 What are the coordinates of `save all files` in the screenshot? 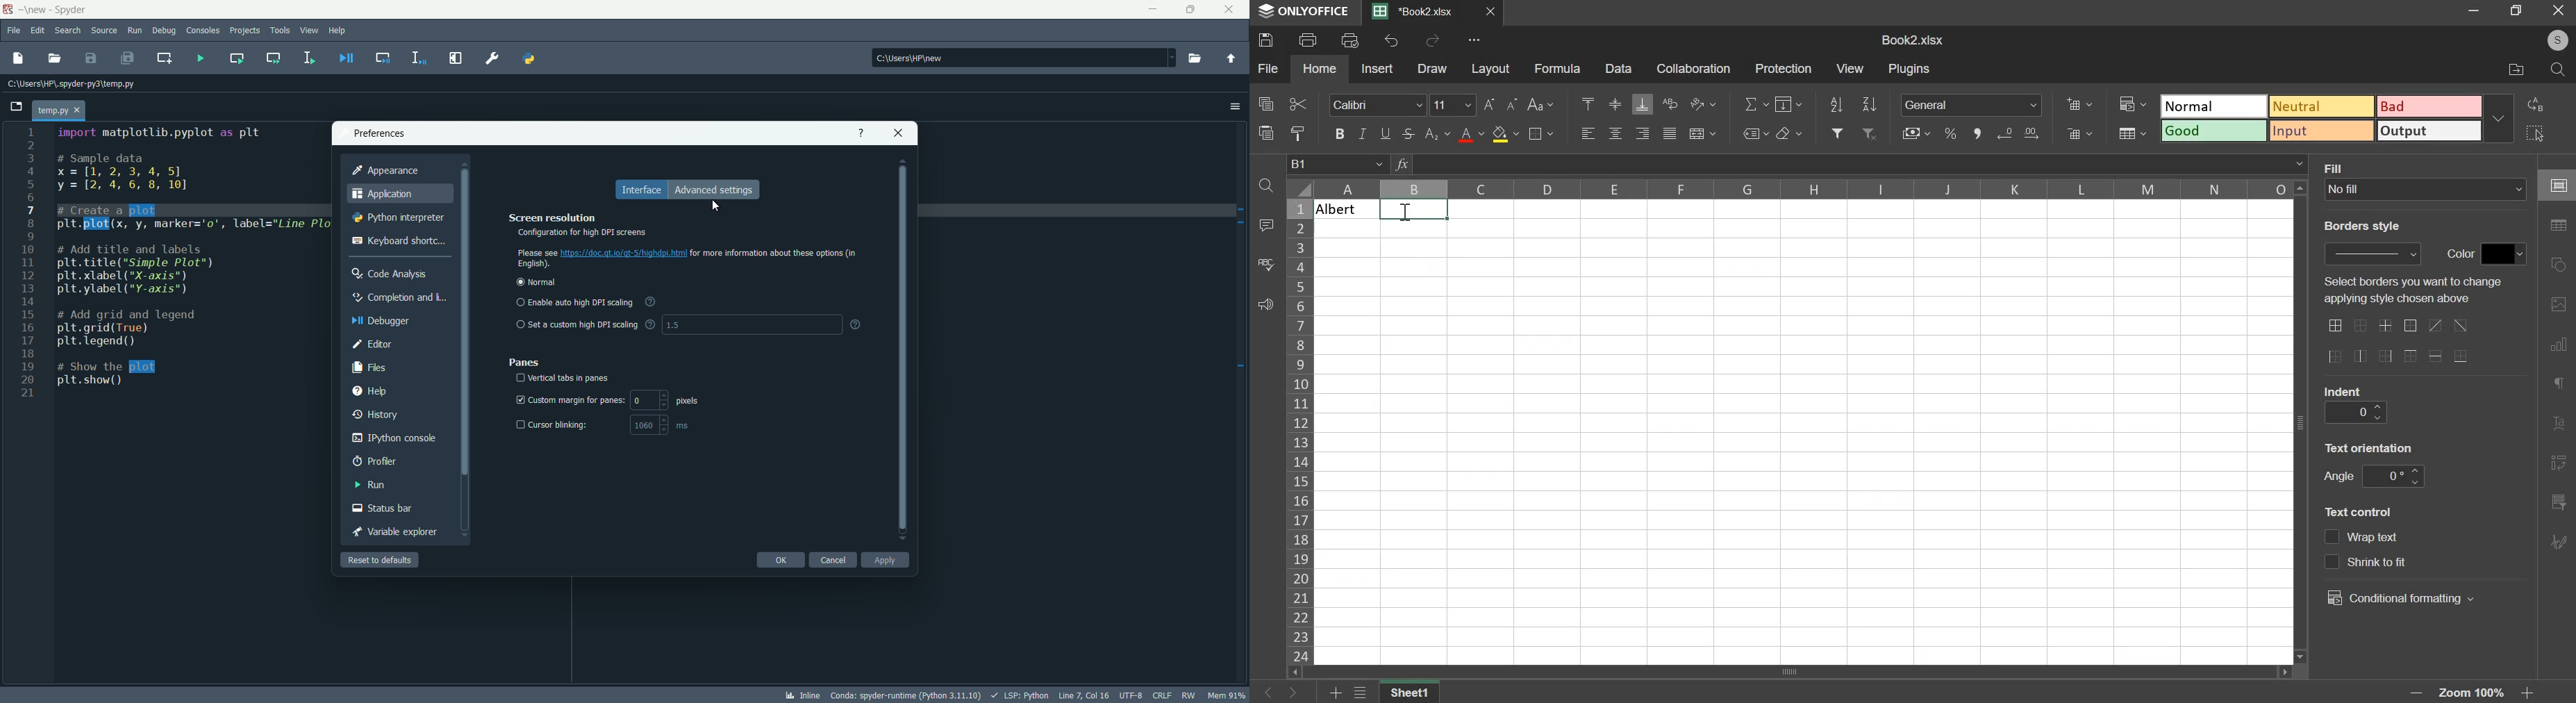 It's located at (128, 58).